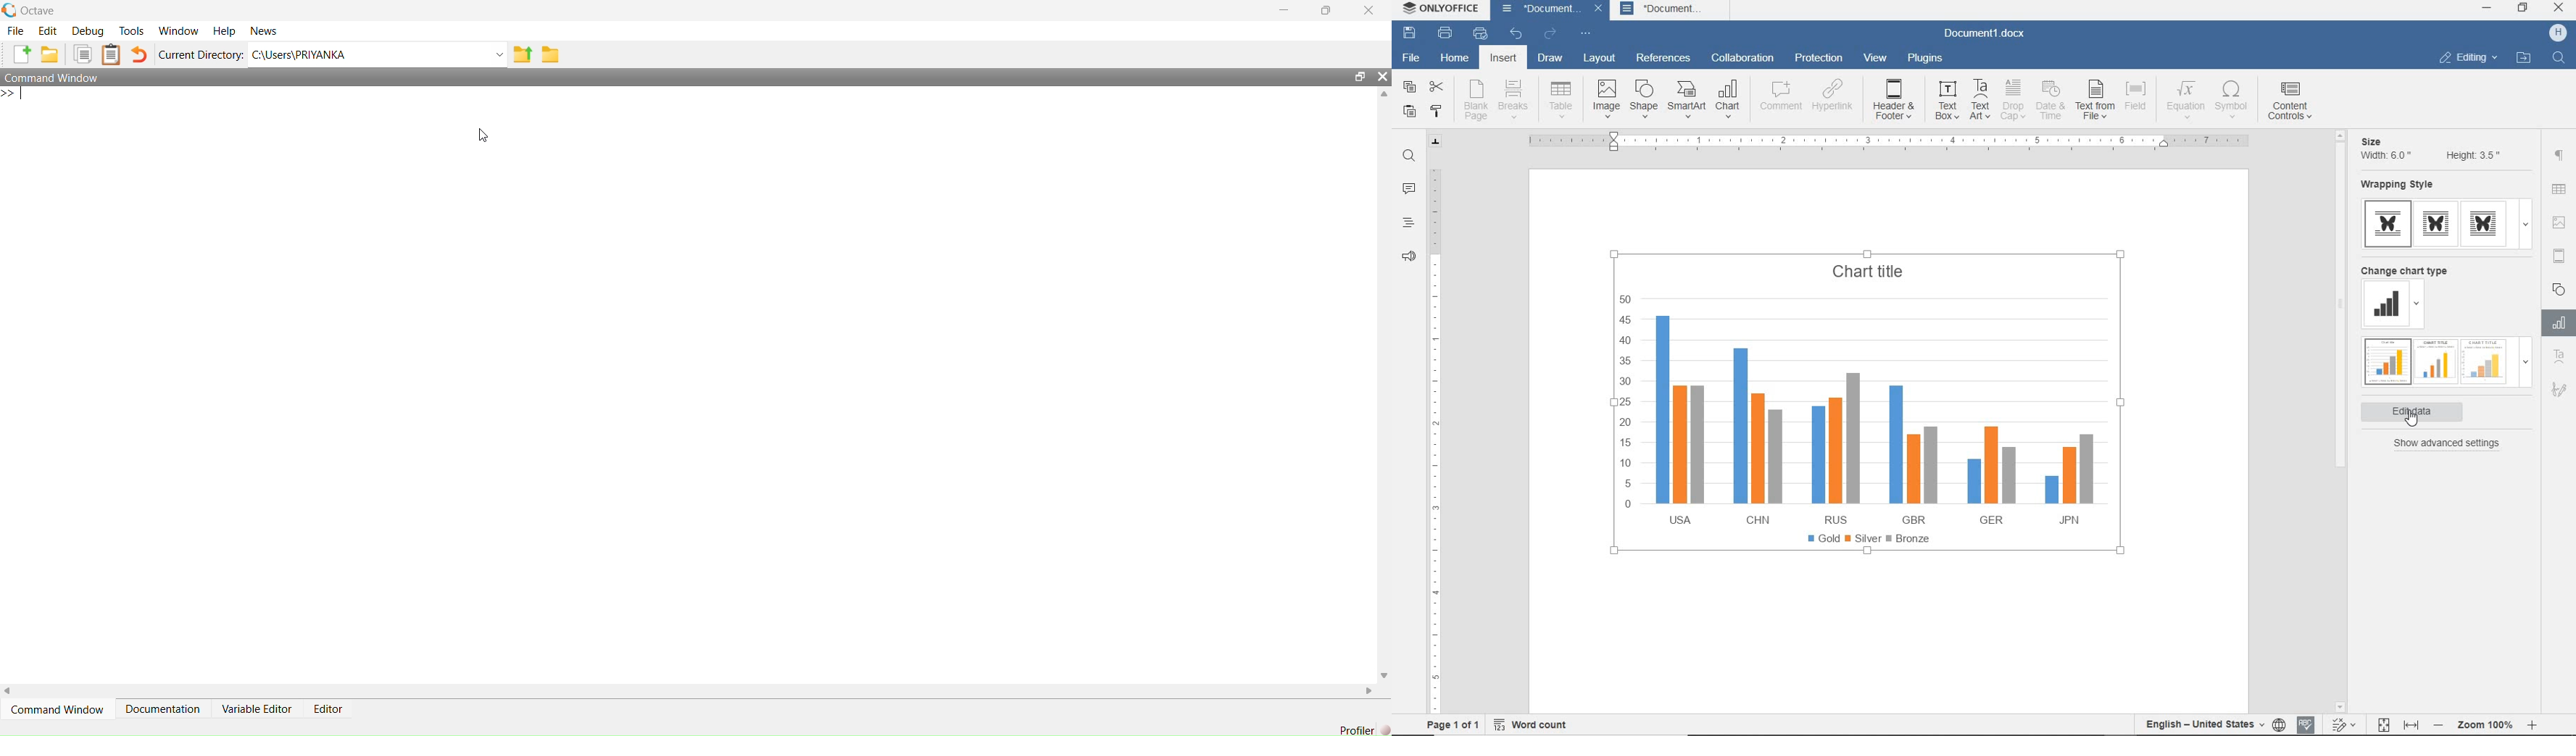 This screenshot has height=756, width=2576. Describe the element at coordinates (16, 32) in the screenshot. I see `File` at that location.